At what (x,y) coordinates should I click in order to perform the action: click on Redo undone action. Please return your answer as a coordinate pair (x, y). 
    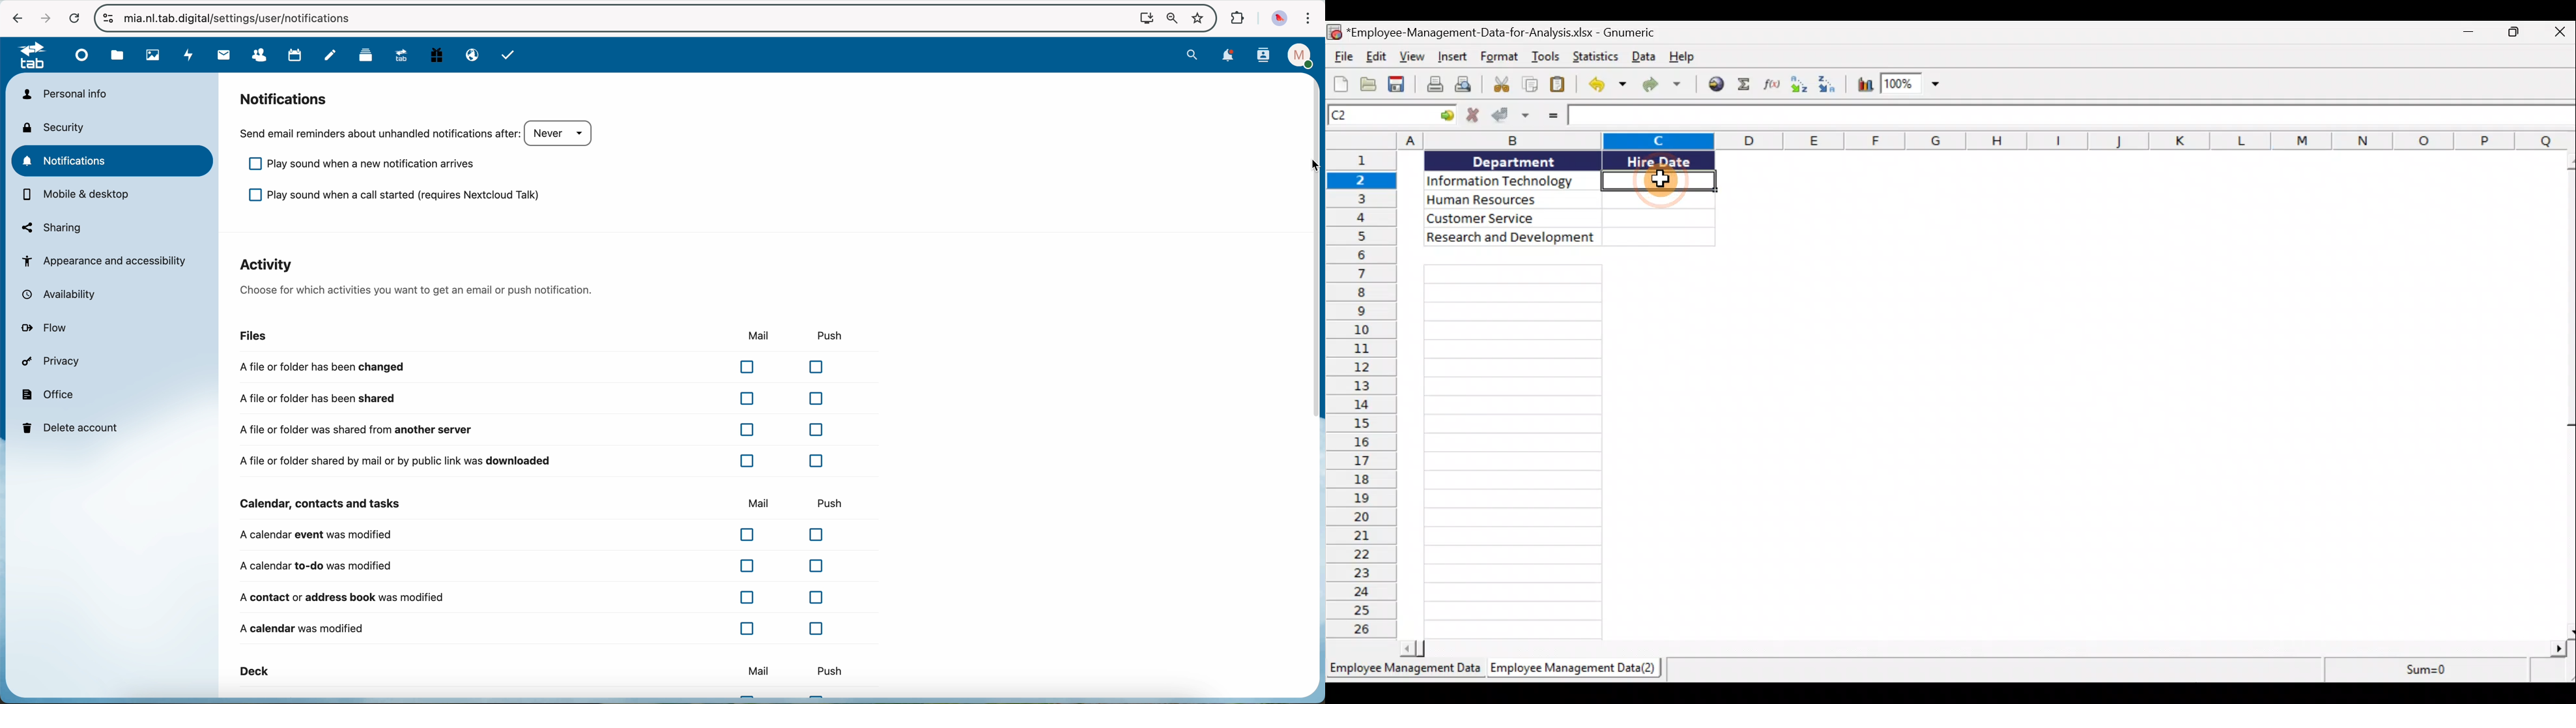
    Looking at the image, I should click on (1667, 87).